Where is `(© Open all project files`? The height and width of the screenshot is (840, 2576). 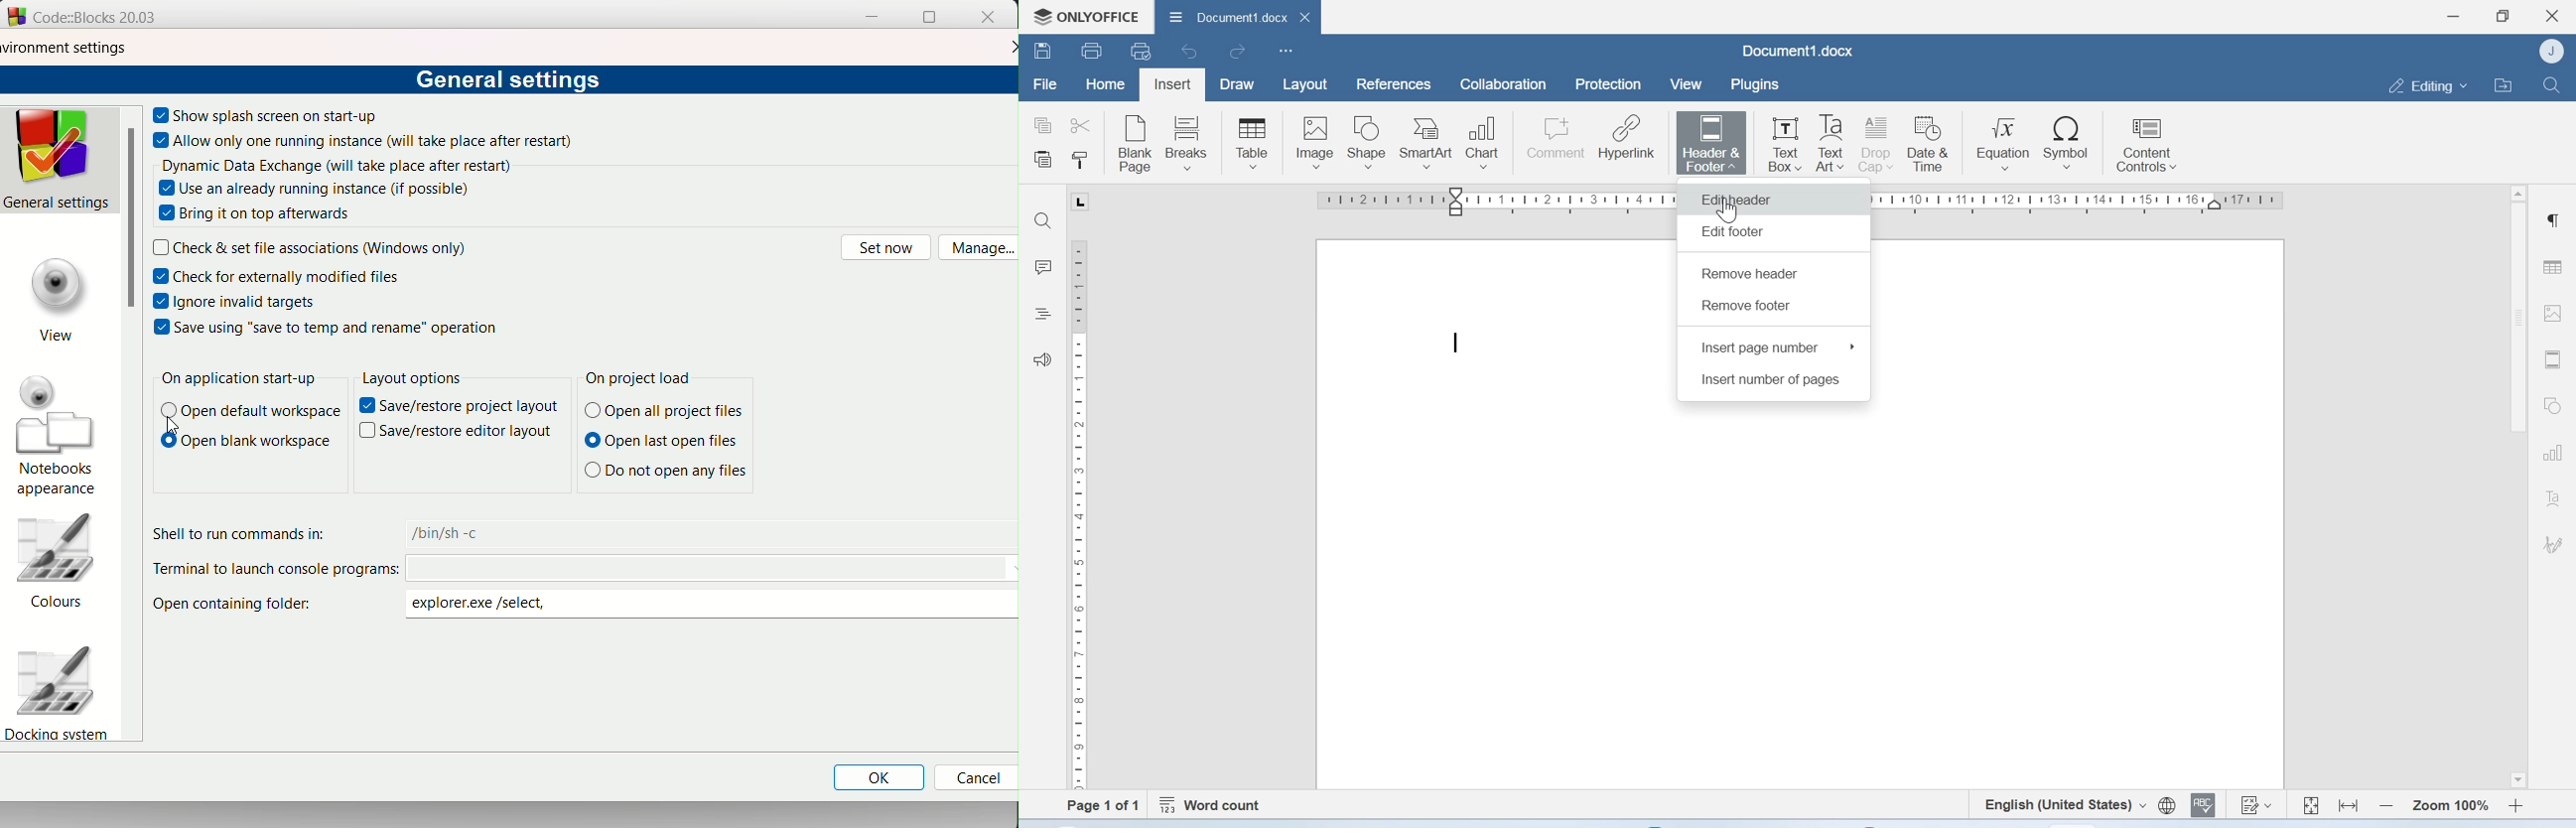 (© Open all project files is located at coordinates (667, 411).